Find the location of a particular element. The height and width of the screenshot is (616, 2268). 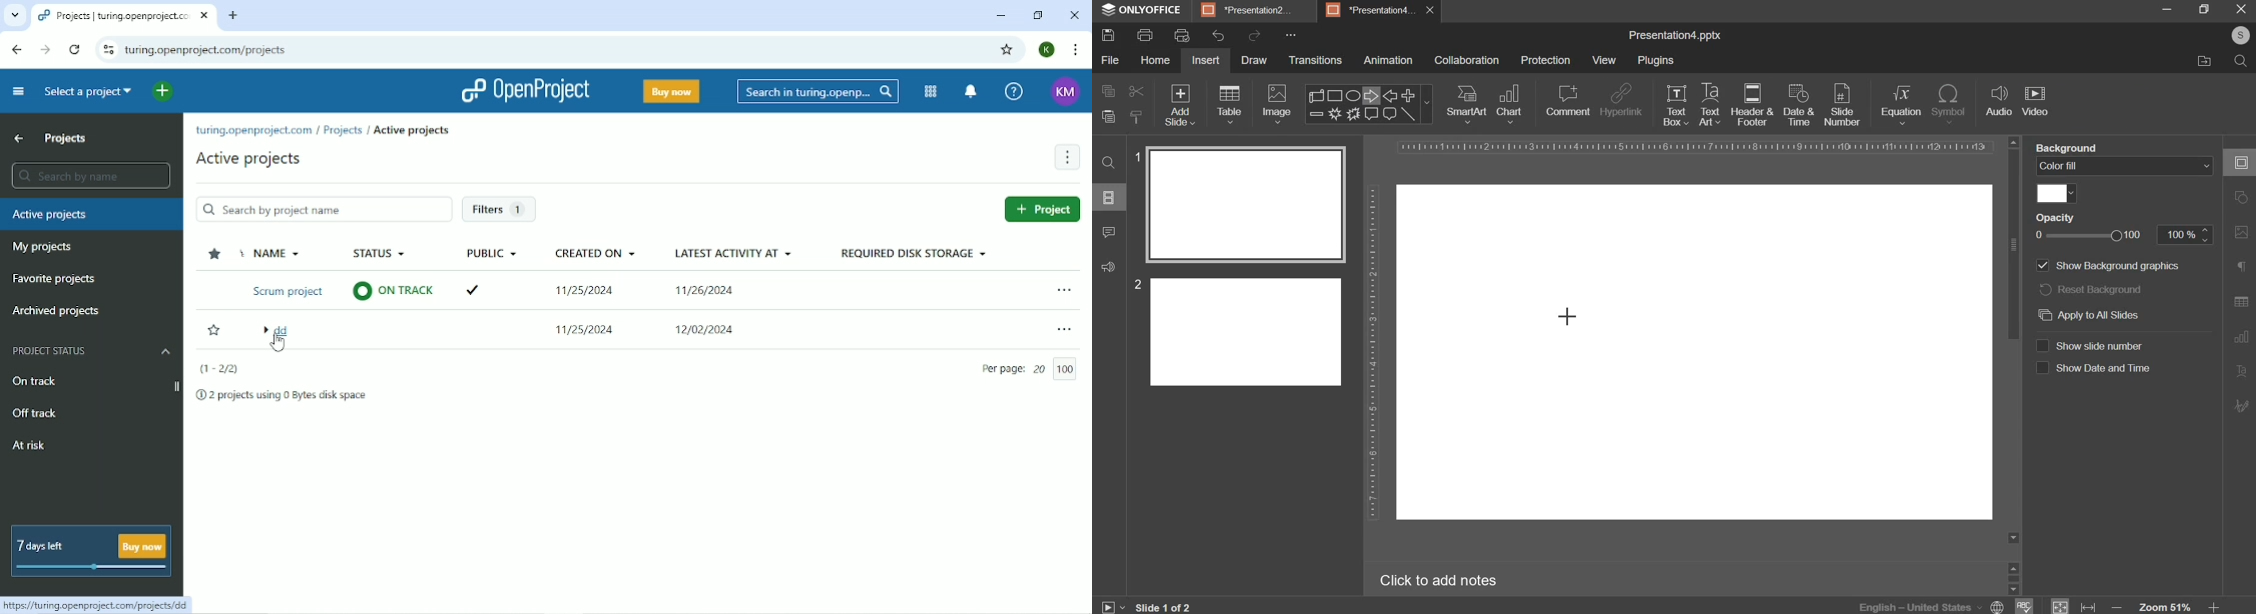

copy is located at coordinates (1108, 90).